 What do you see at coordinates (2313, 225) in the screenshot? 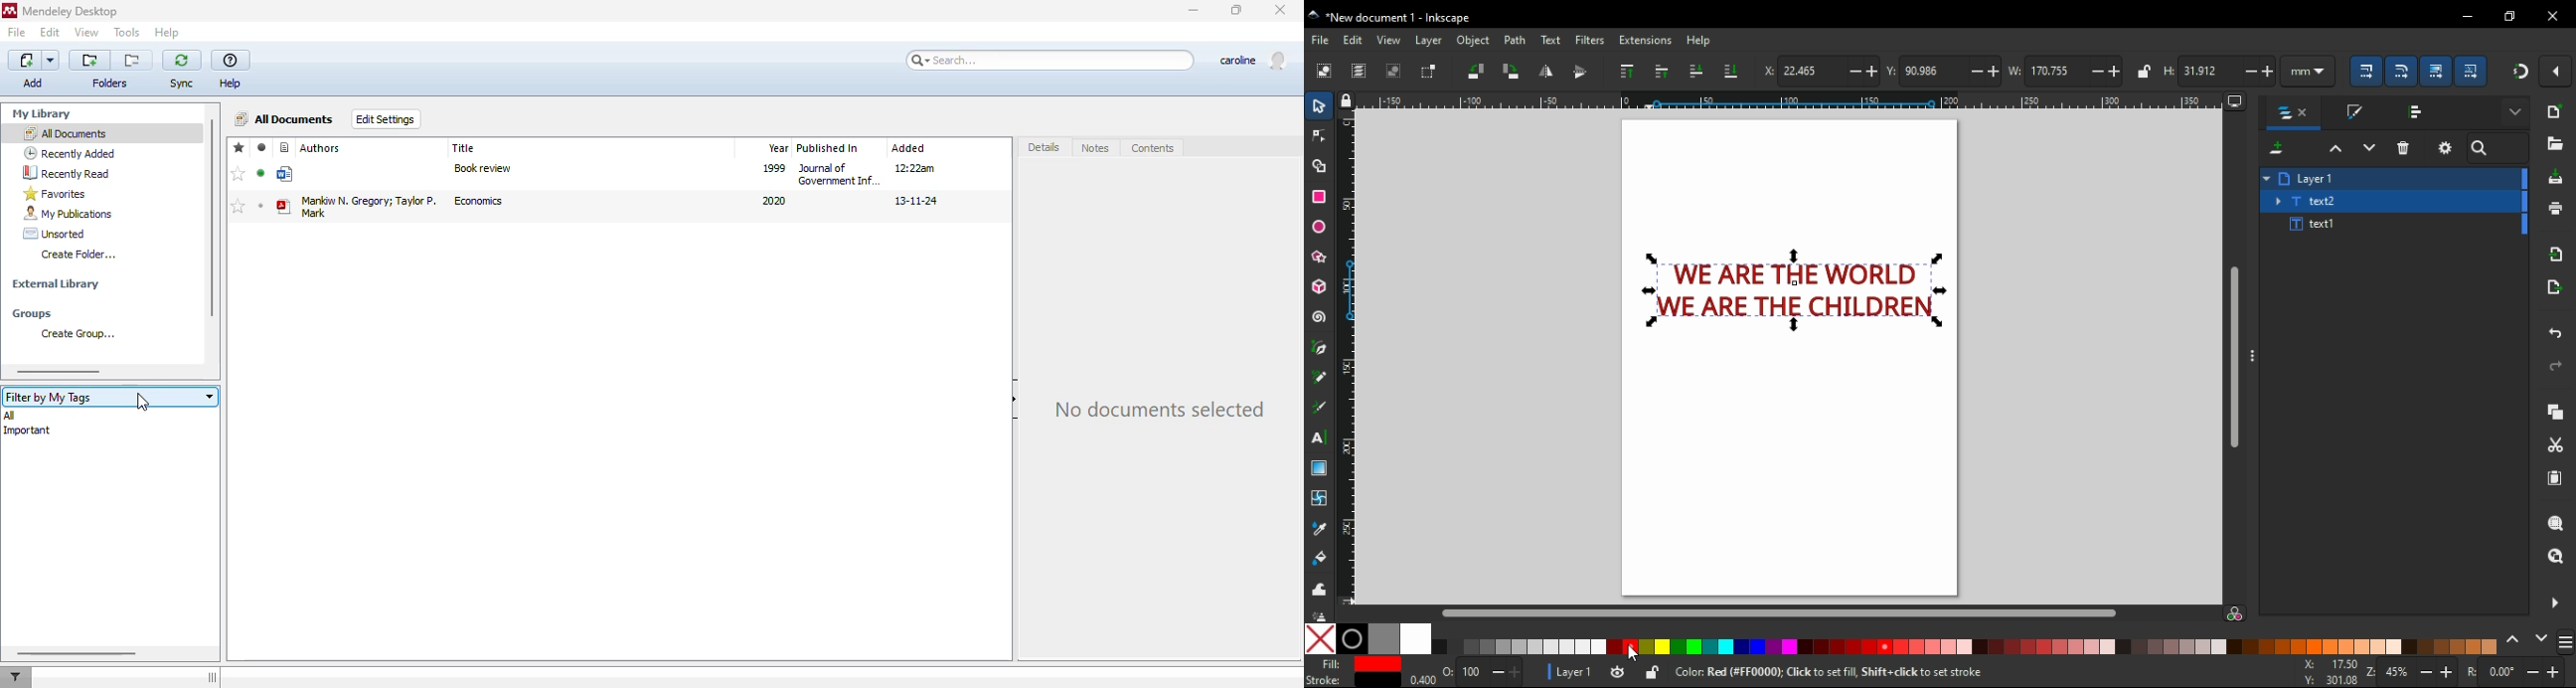
I see `text1` at bounding box center [2313, 225].